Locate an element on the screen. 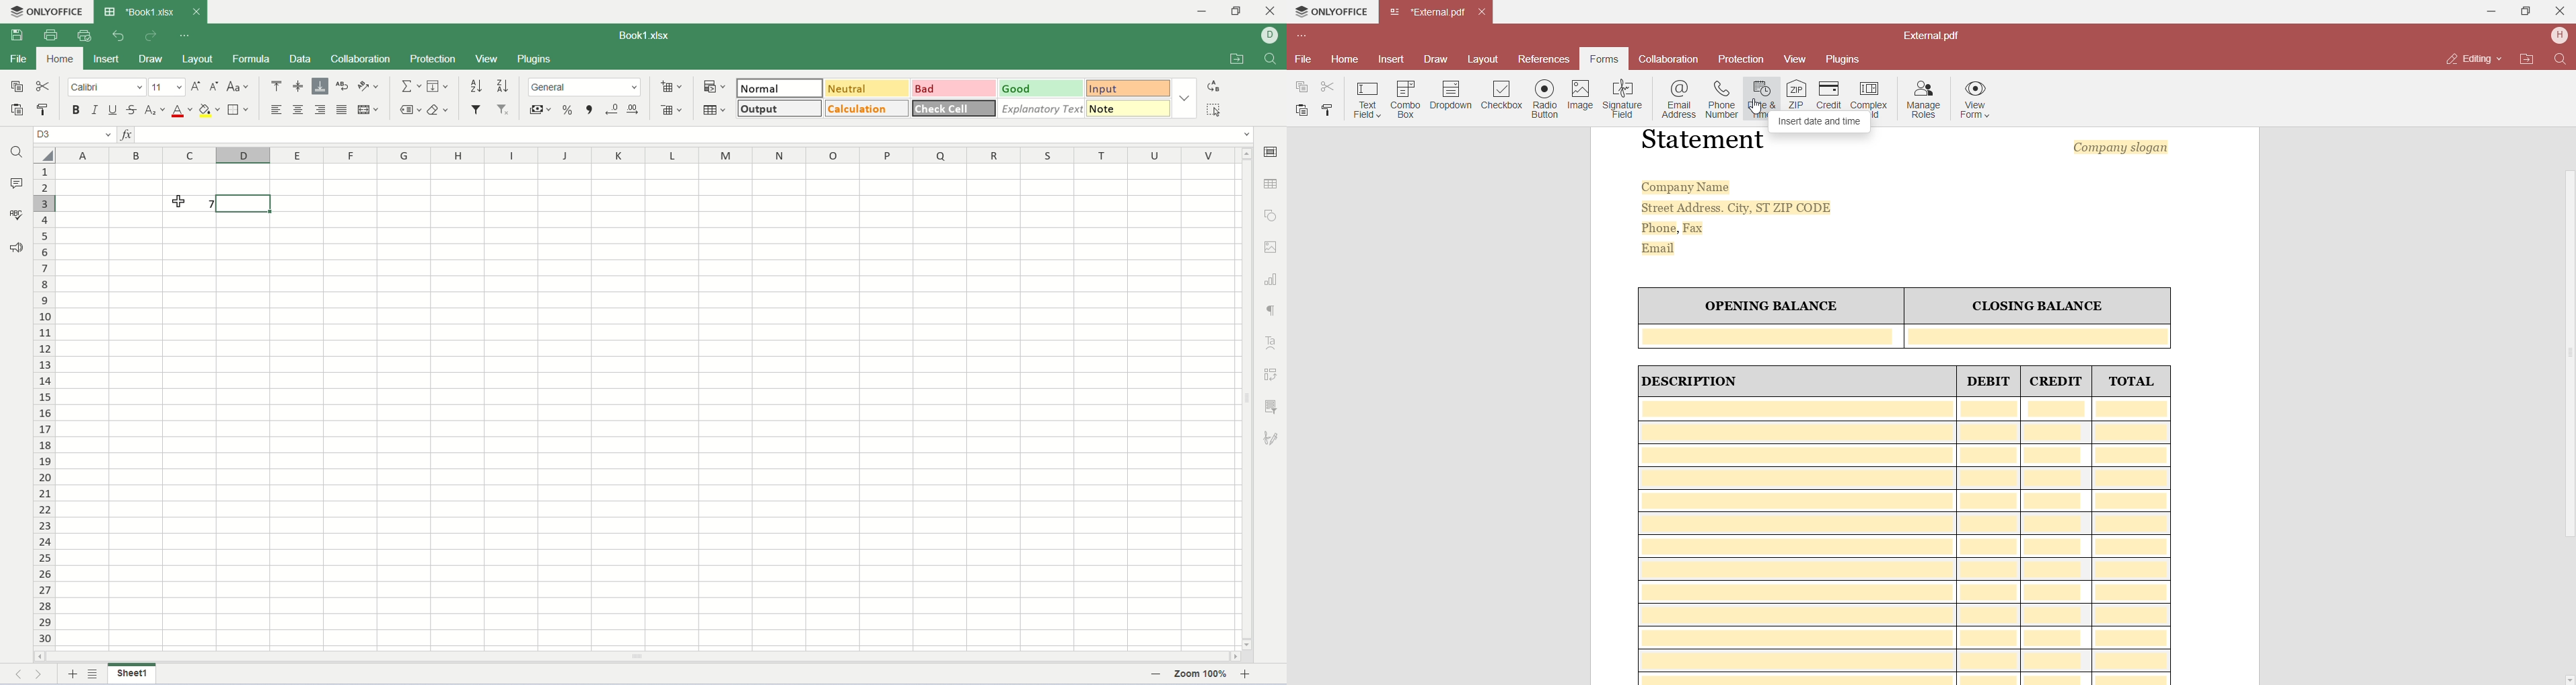  layout is located at coordinates (198, 60).